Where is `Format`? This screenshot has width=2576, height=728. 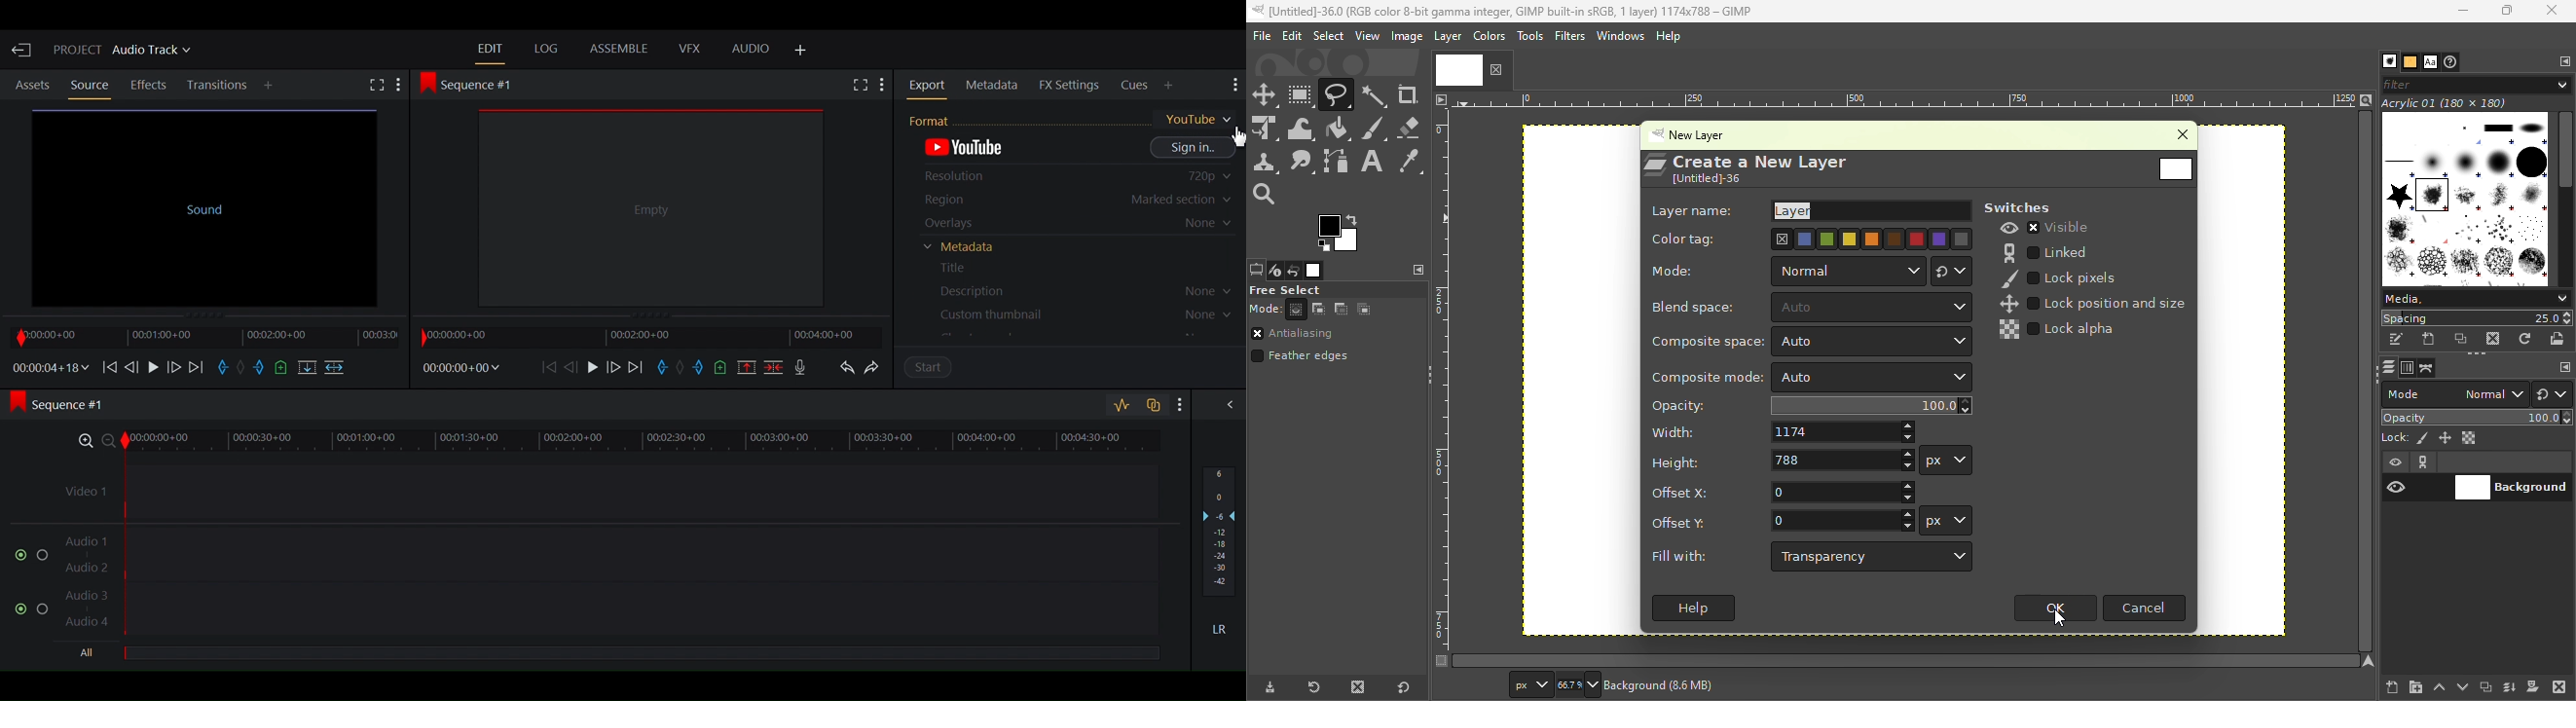
Format is located at coordinates (1072, 118).